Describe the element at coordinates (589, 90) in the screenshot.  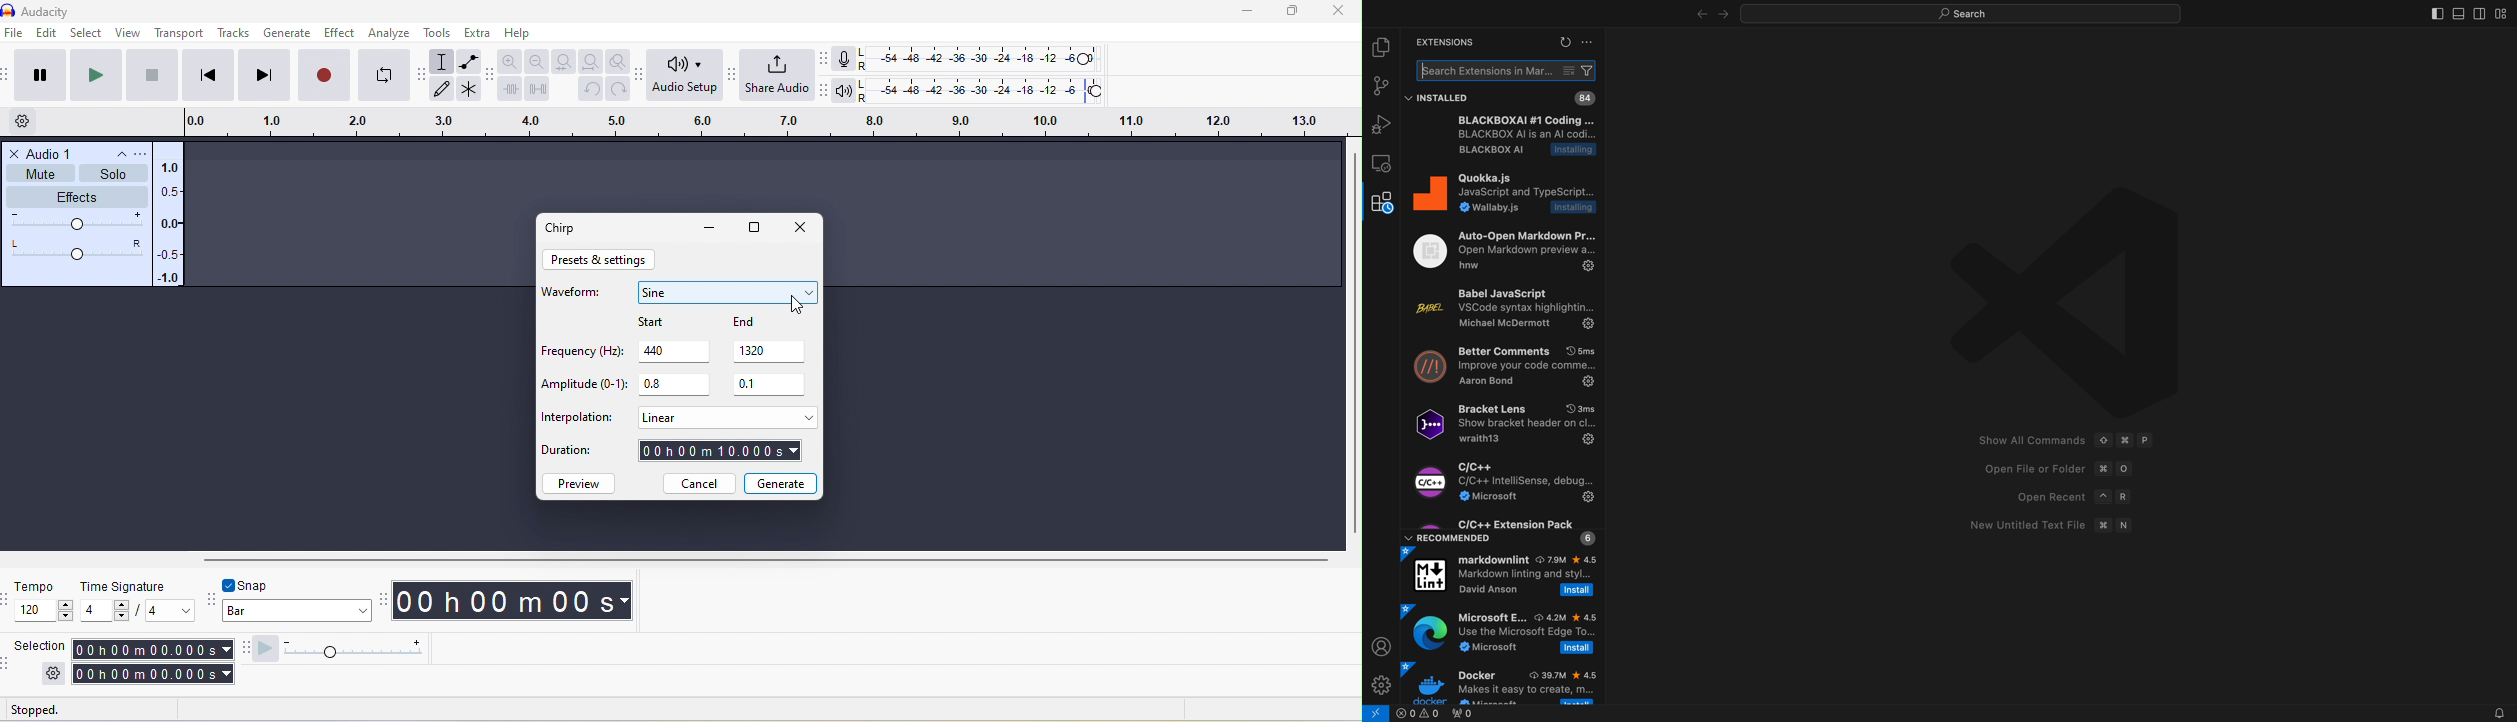
I see `undo` at that location.